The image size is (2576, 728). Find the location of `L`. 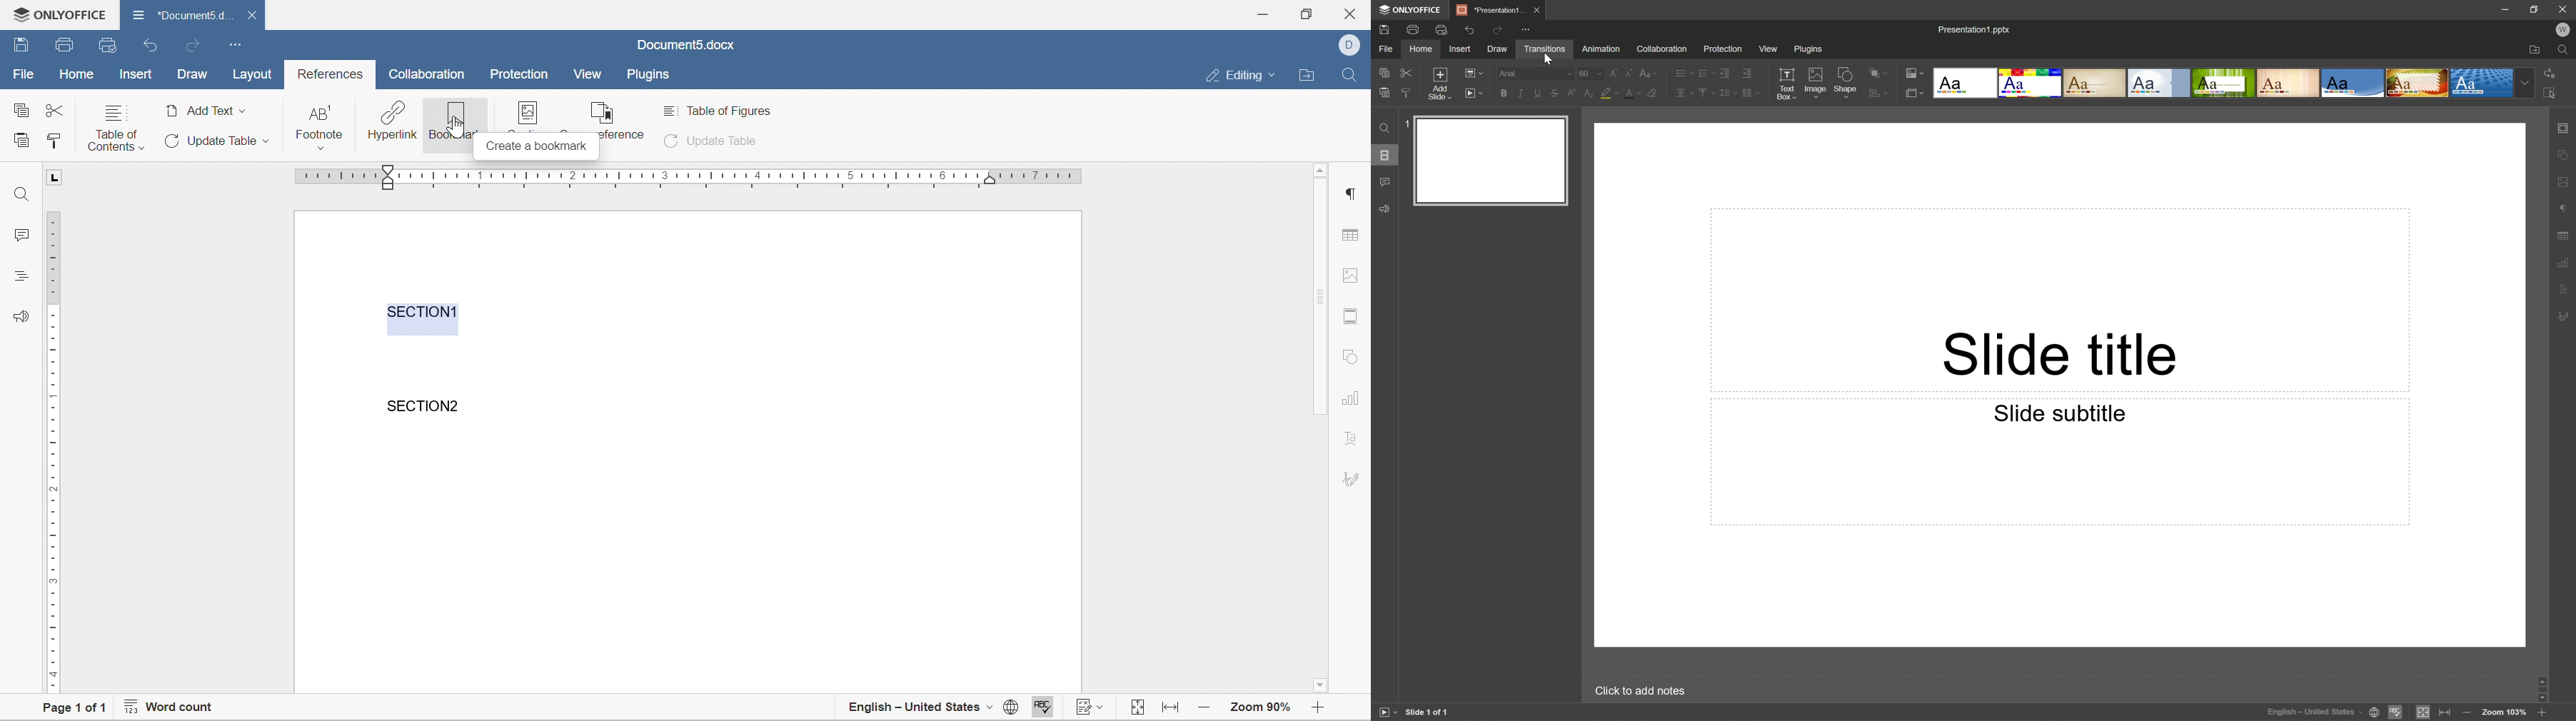

L is located at coordinates (56, 177).